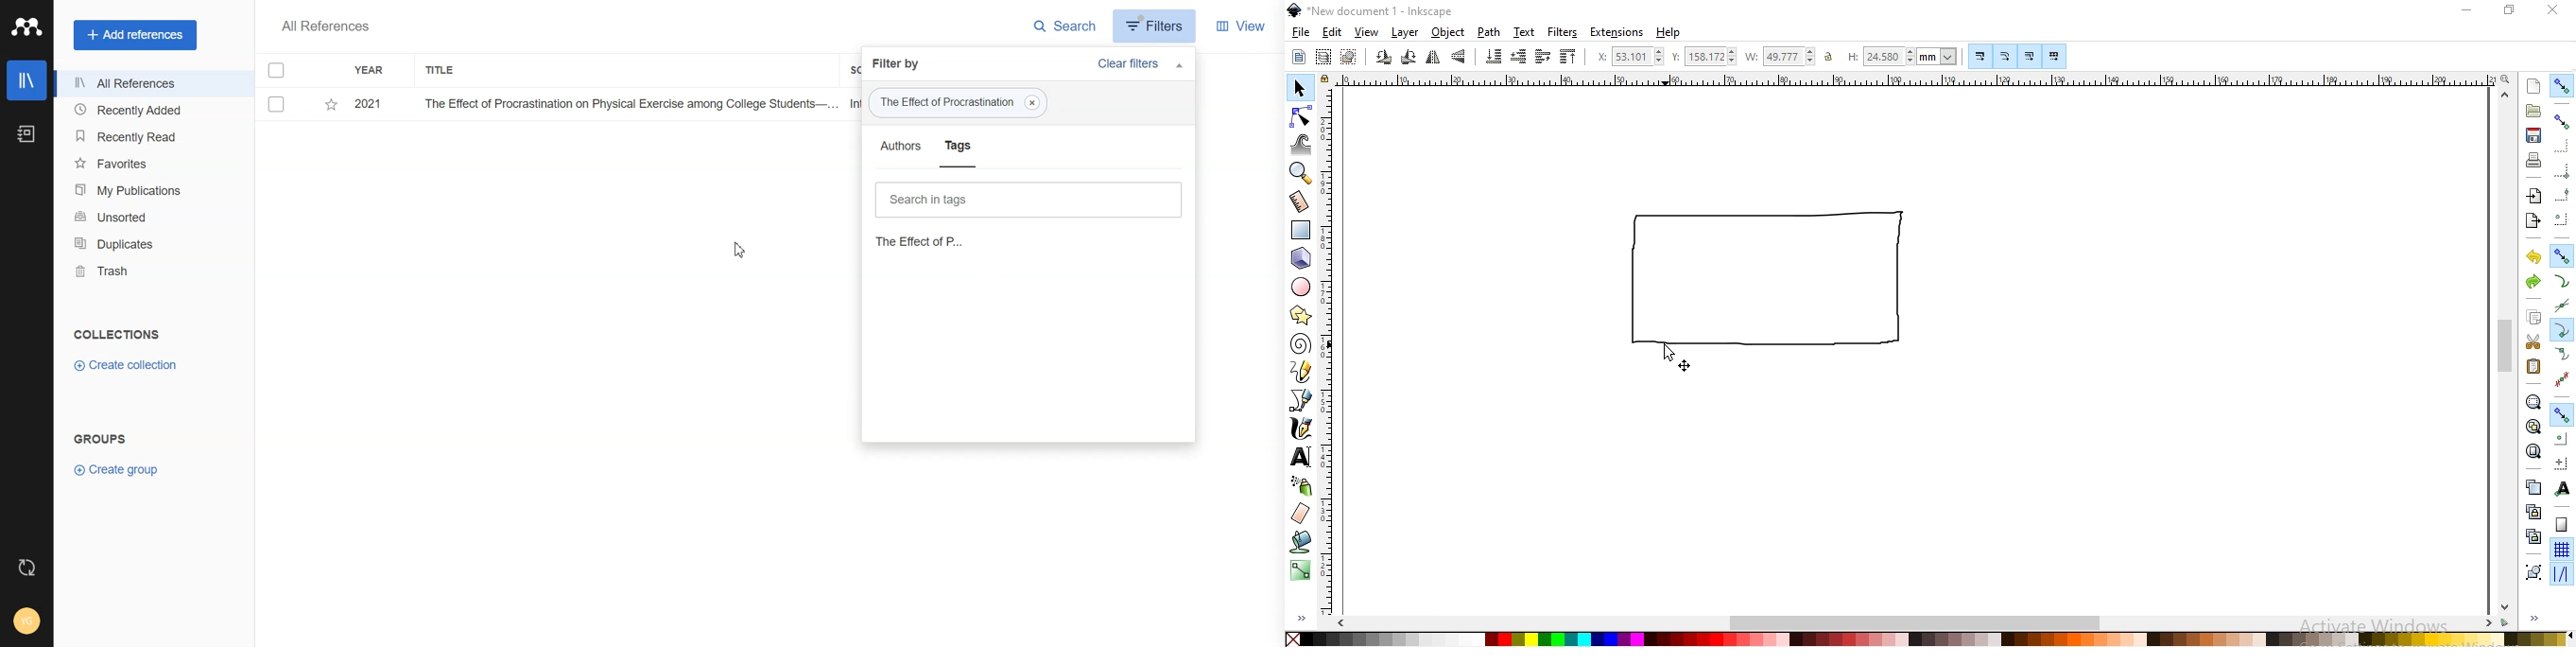 This screenshot has height=672, width=2576. I want to click on Clear filters, so click(1142, 64).